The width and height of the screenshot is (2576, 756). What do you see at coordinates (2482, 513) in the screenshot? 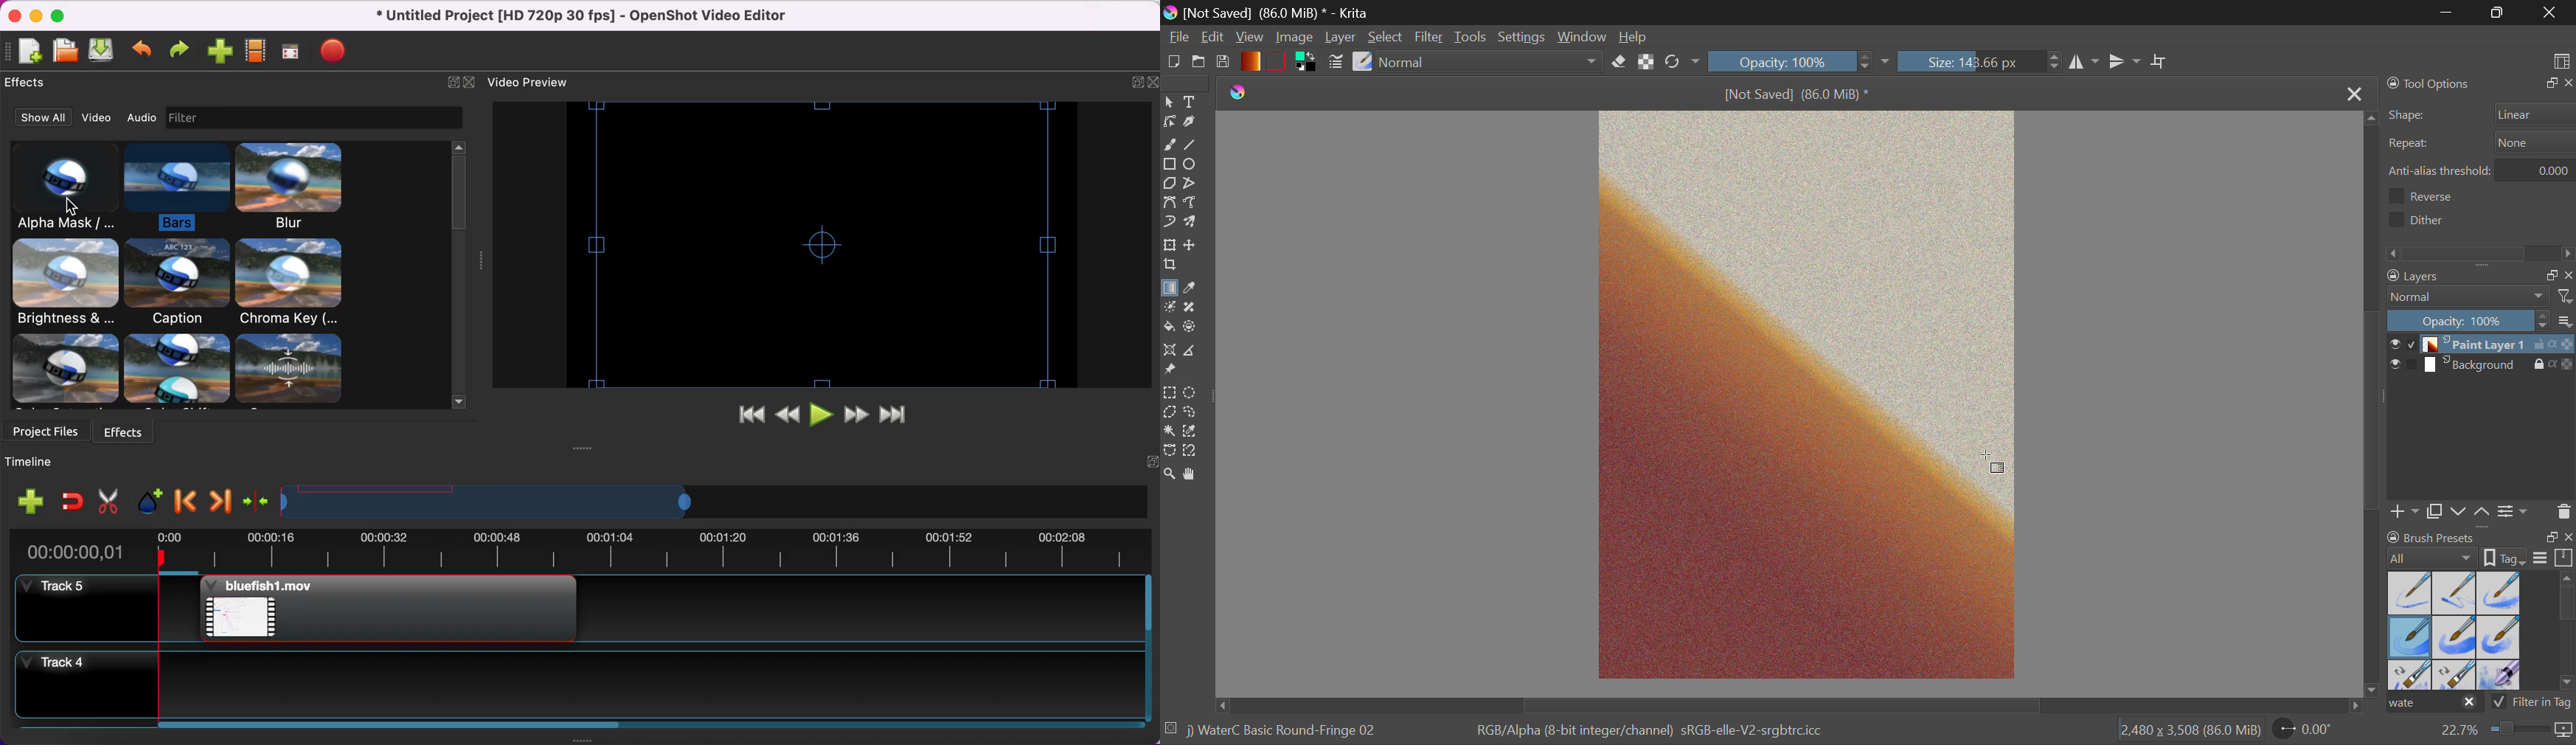
I see `move up` at bounding box center [2482, 513].